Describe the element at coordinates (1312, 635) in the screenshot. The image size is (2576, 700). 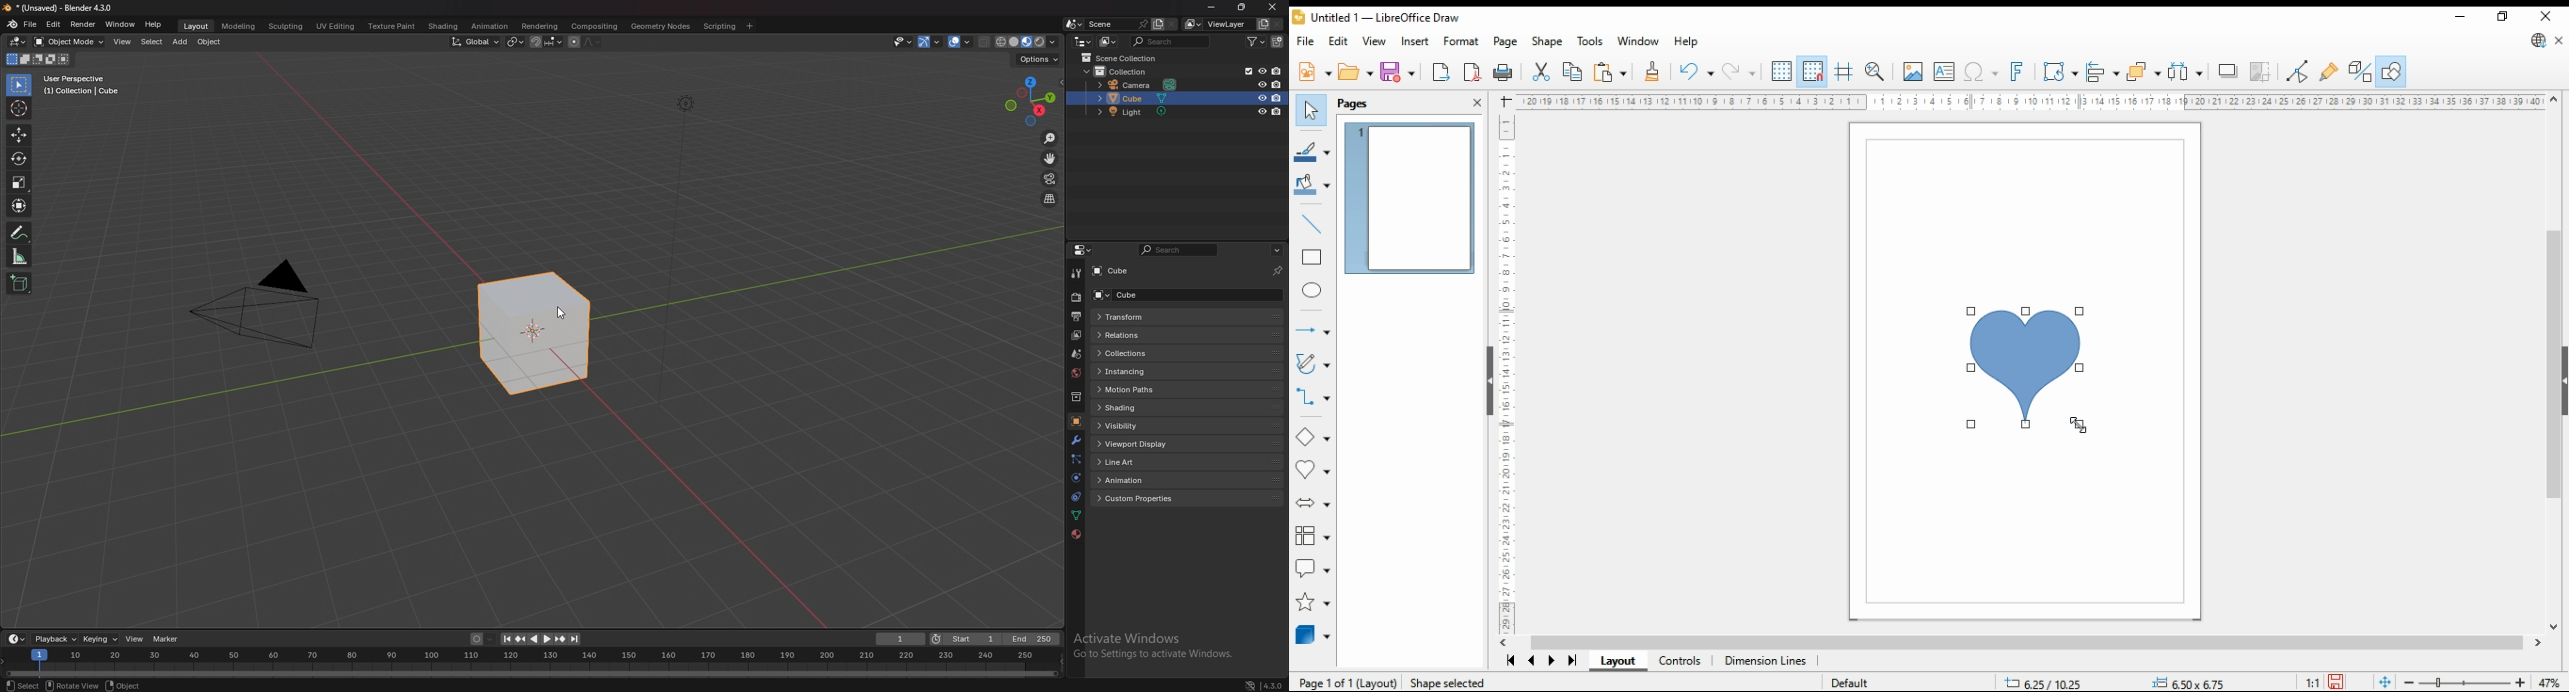
I see `3D objects` at that location.